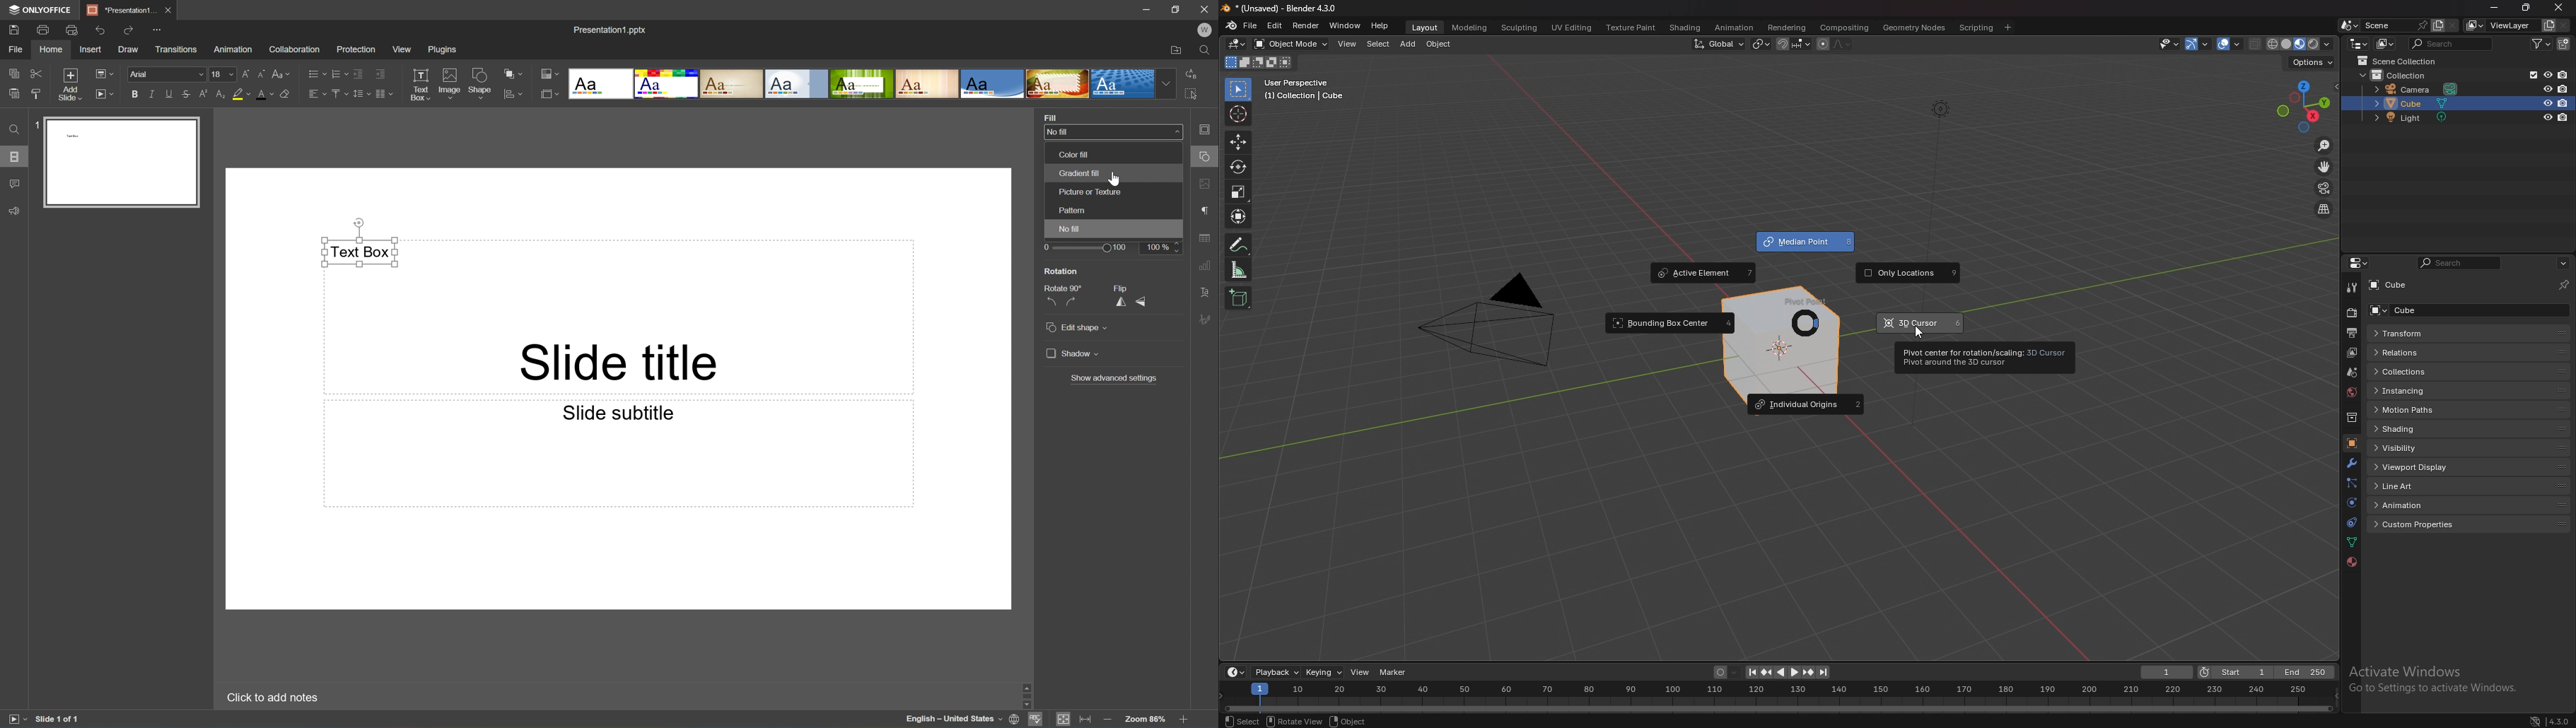  Describe the element at coordinates (1785, 28) in the screenshot. I see `rendering` at that location.